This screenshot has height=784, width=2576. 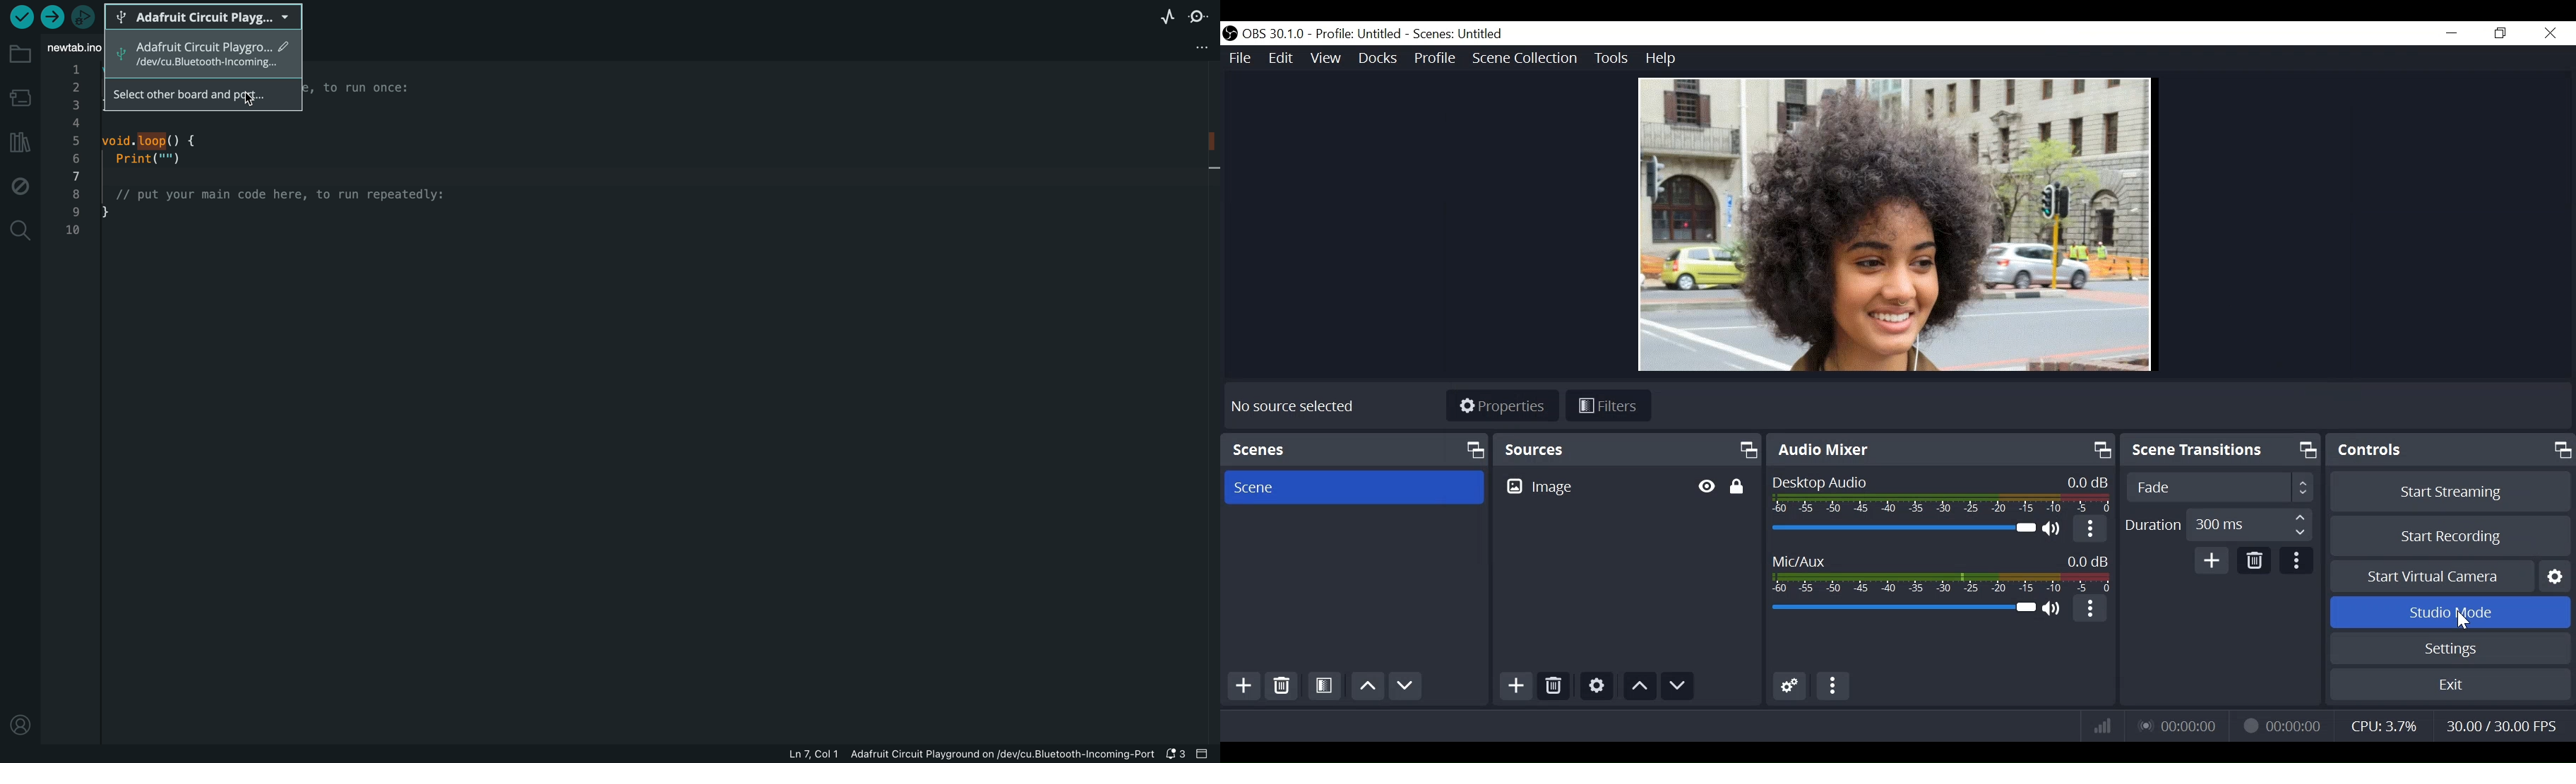 What do you see at coordinates (1639, 686) in the screenshot?
I see `move source up` at bounding box center [1639, 686].